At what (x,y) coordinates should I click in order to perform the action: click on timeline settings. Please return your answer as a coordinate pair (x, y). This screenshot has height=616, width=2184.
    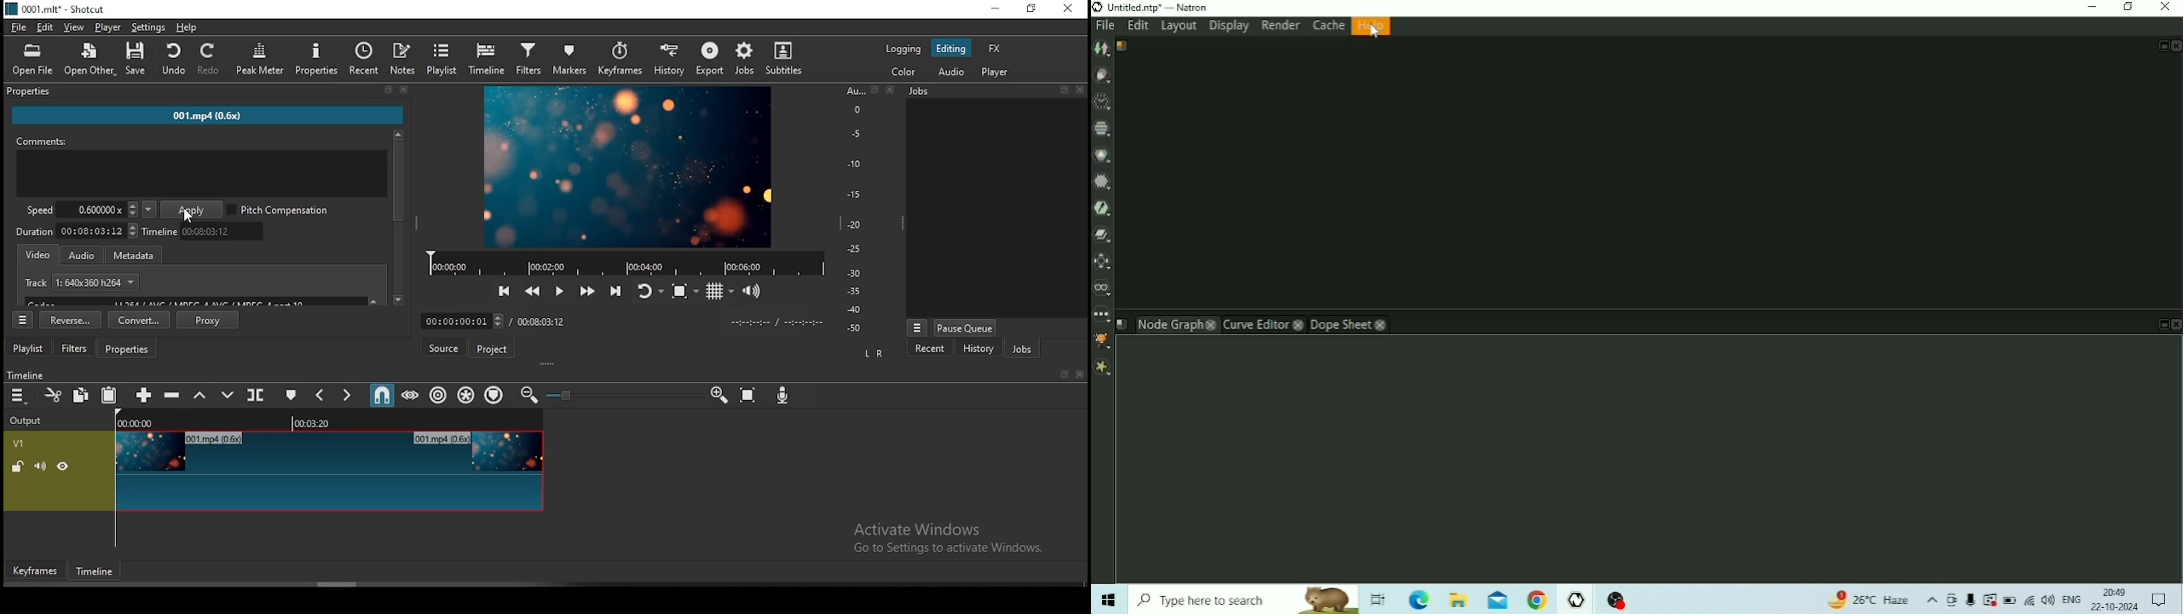
    Looking at the image, I should click on (22, 319).